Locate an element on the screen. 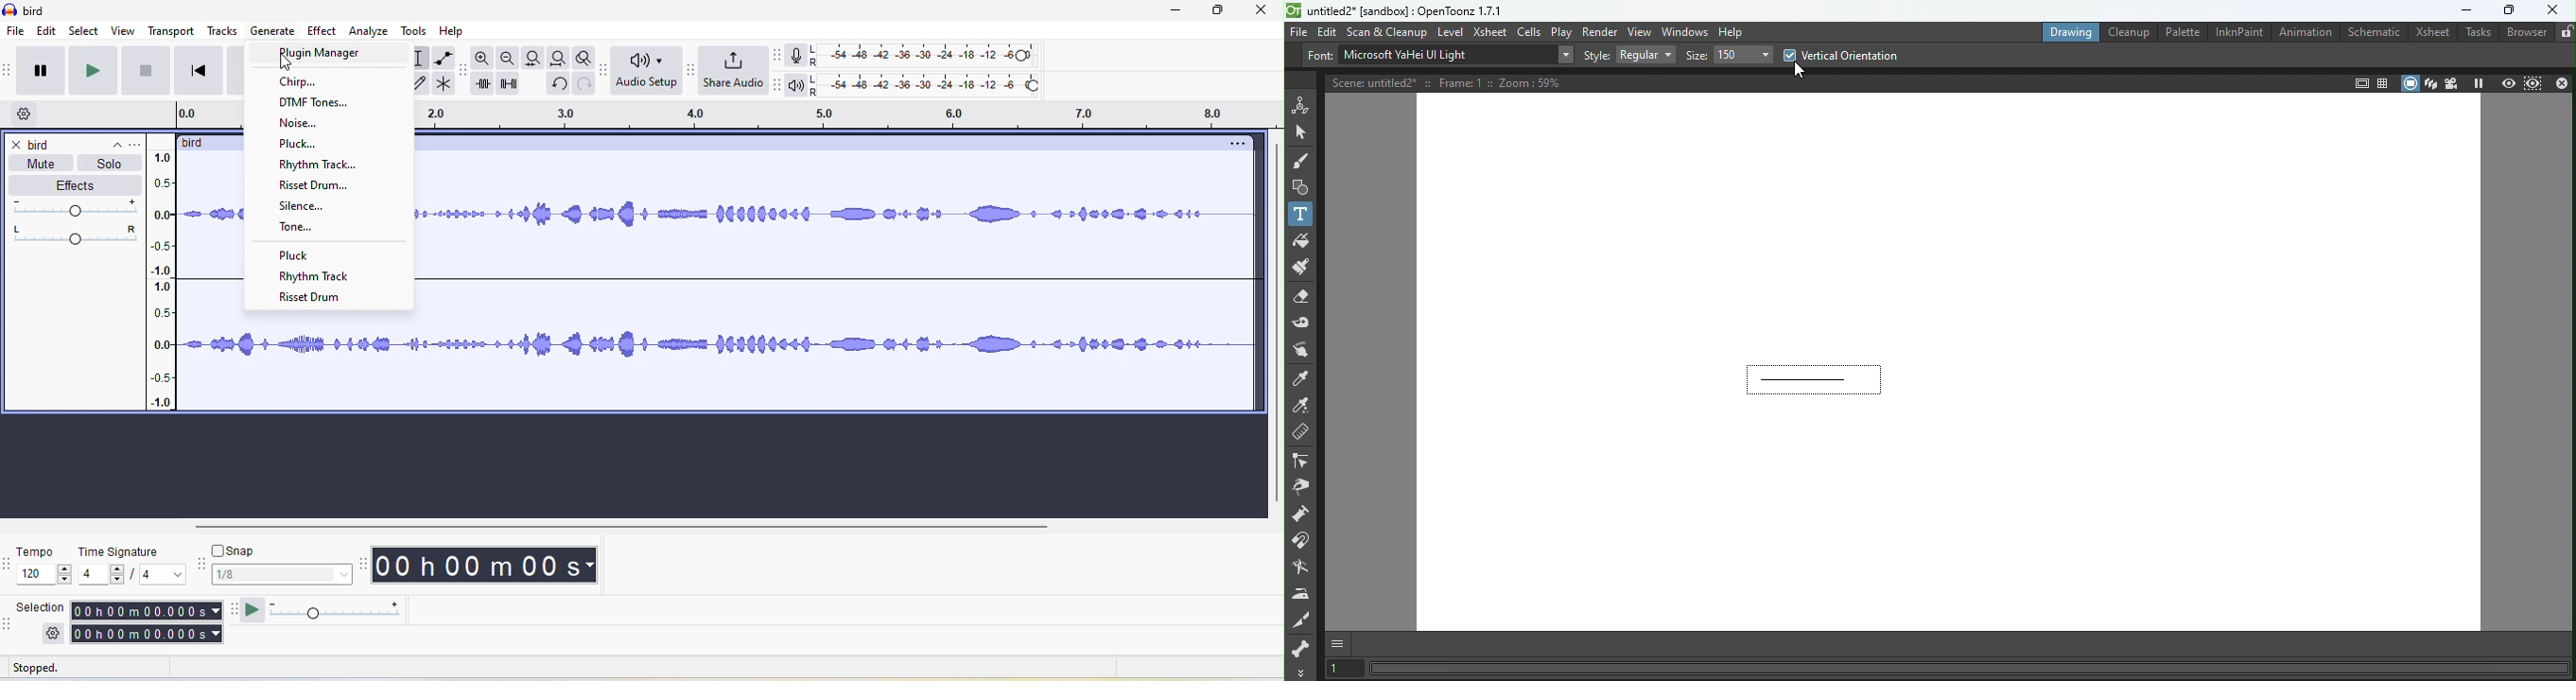 Image resolution: width=2576 pixels, height=700 pixels. audio setup  is located at coordinates (643, 74).